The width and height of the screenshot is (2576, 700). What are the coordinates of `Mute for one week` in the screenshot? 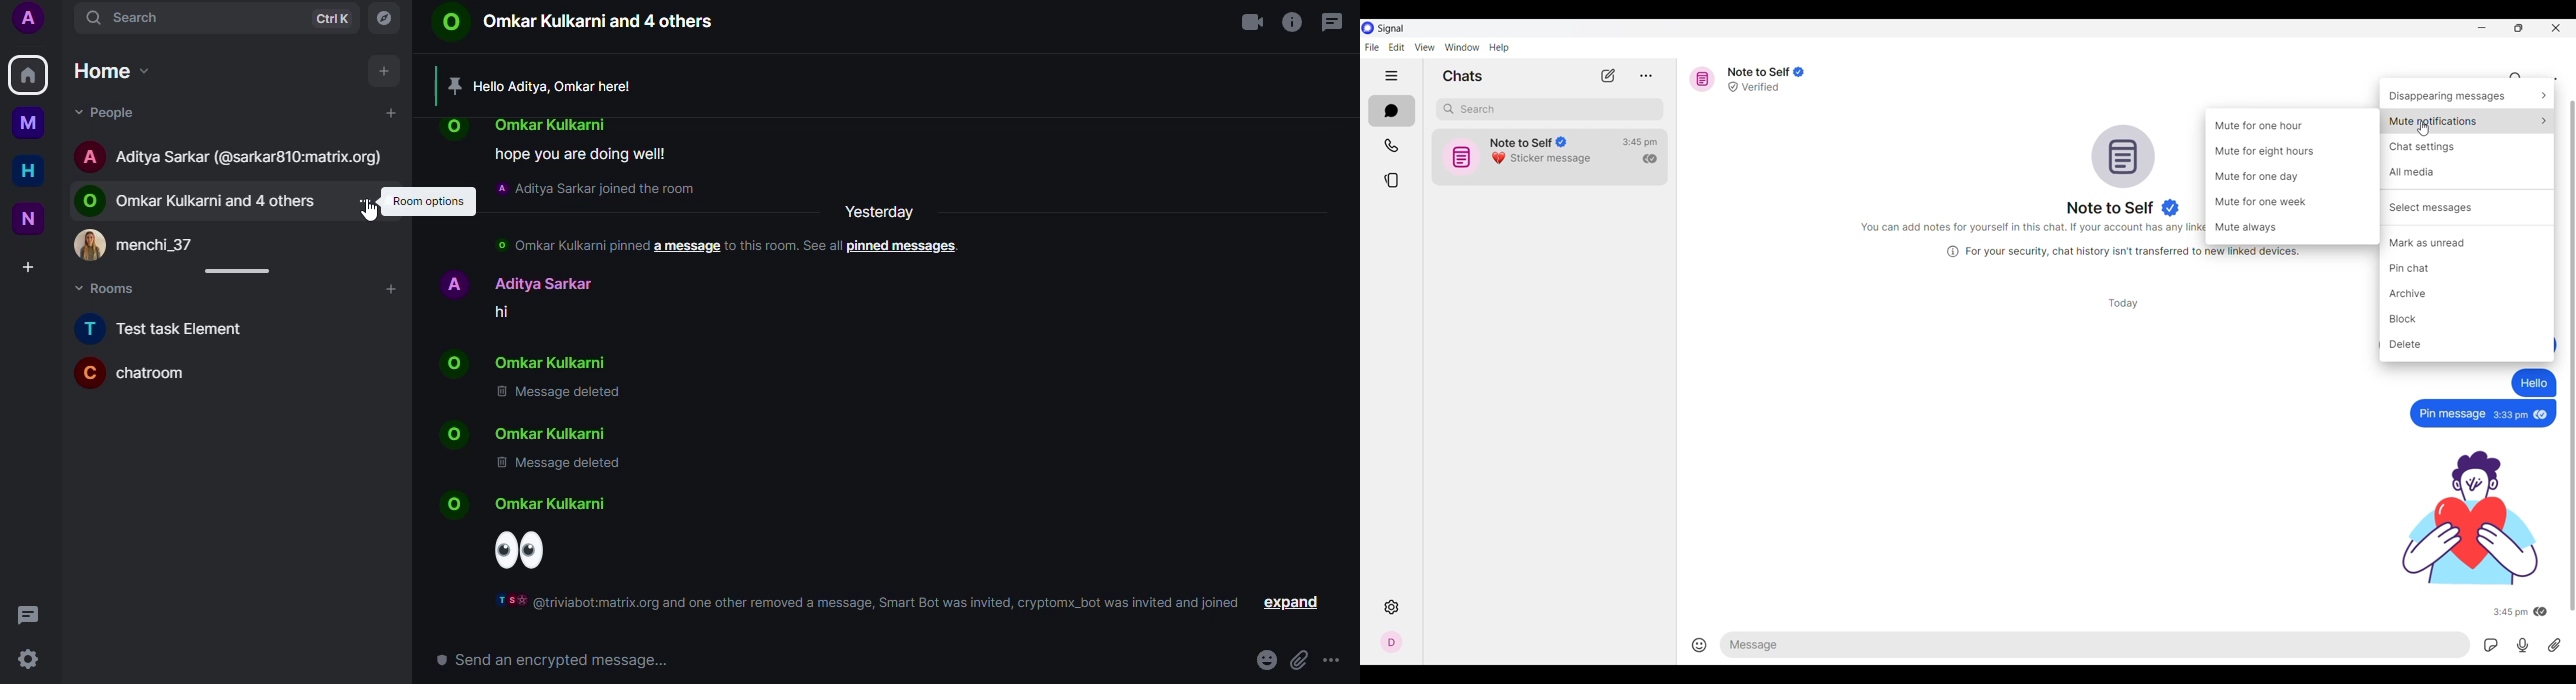 It's located at (2266, 201).